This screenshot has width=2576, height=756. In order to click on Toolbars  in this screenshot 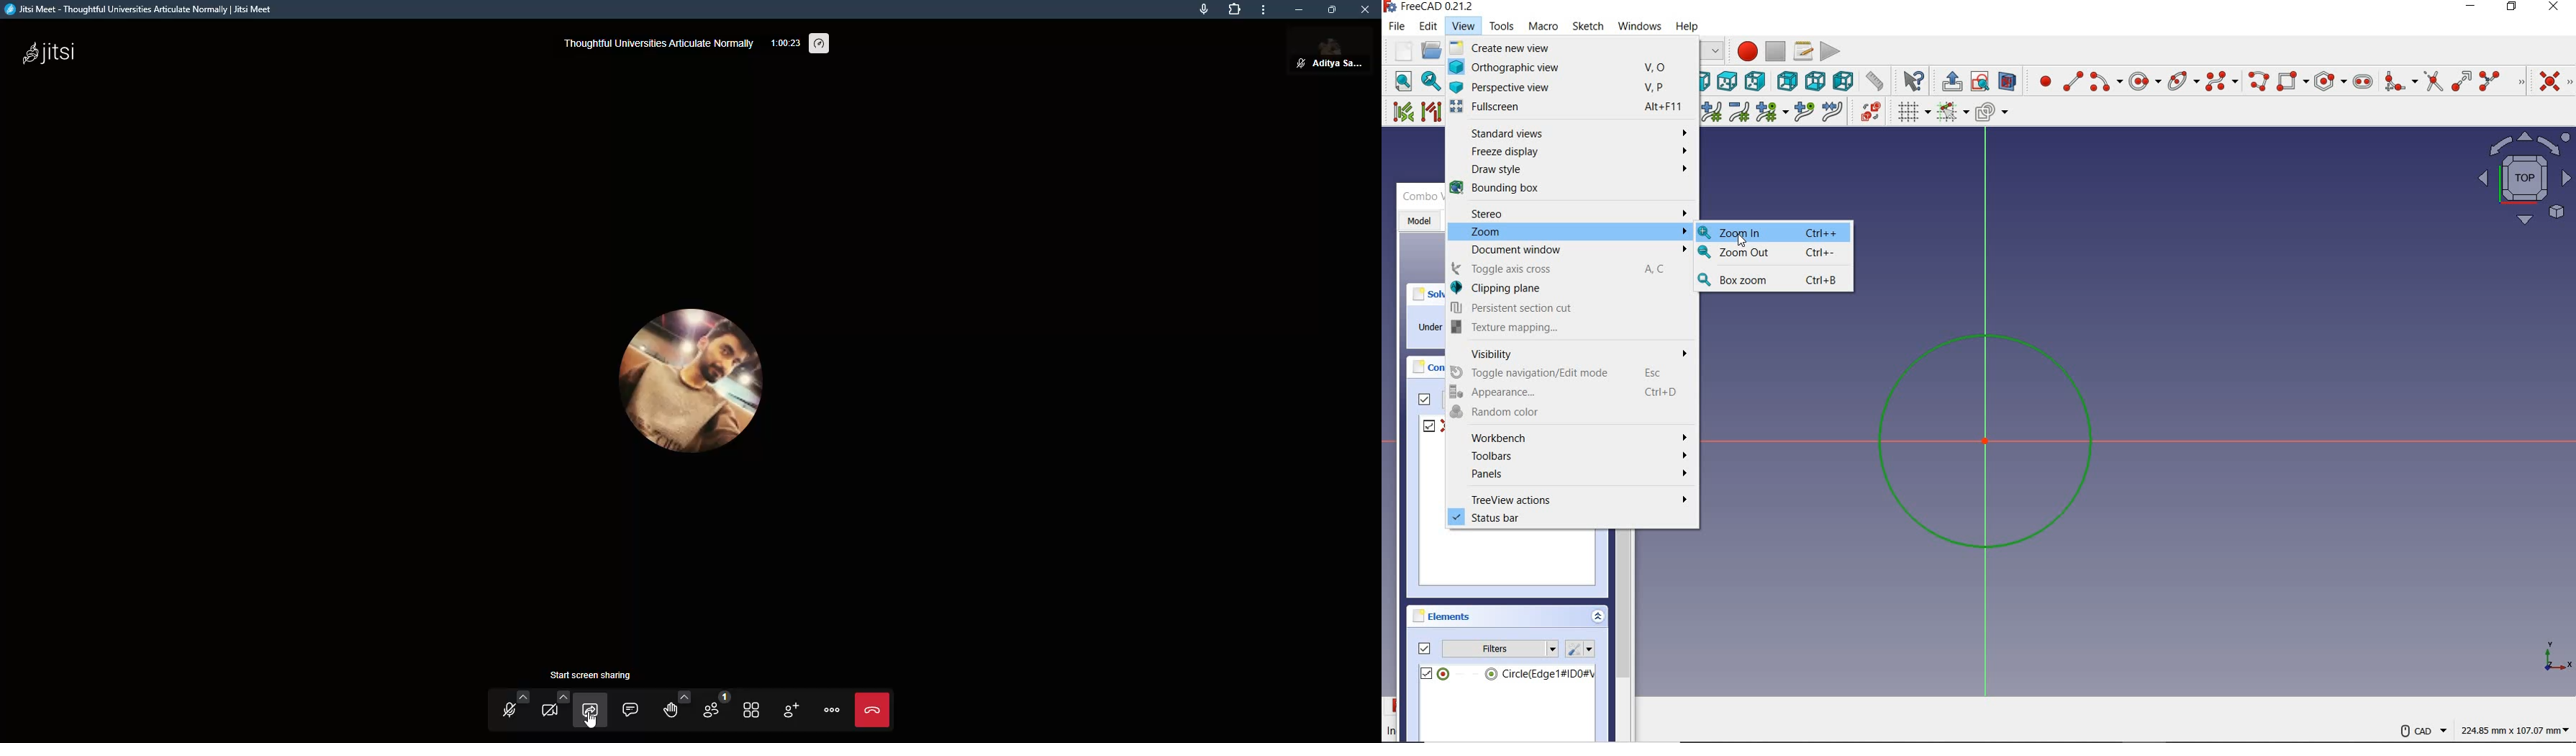, I will do `click(1572, 456)`.